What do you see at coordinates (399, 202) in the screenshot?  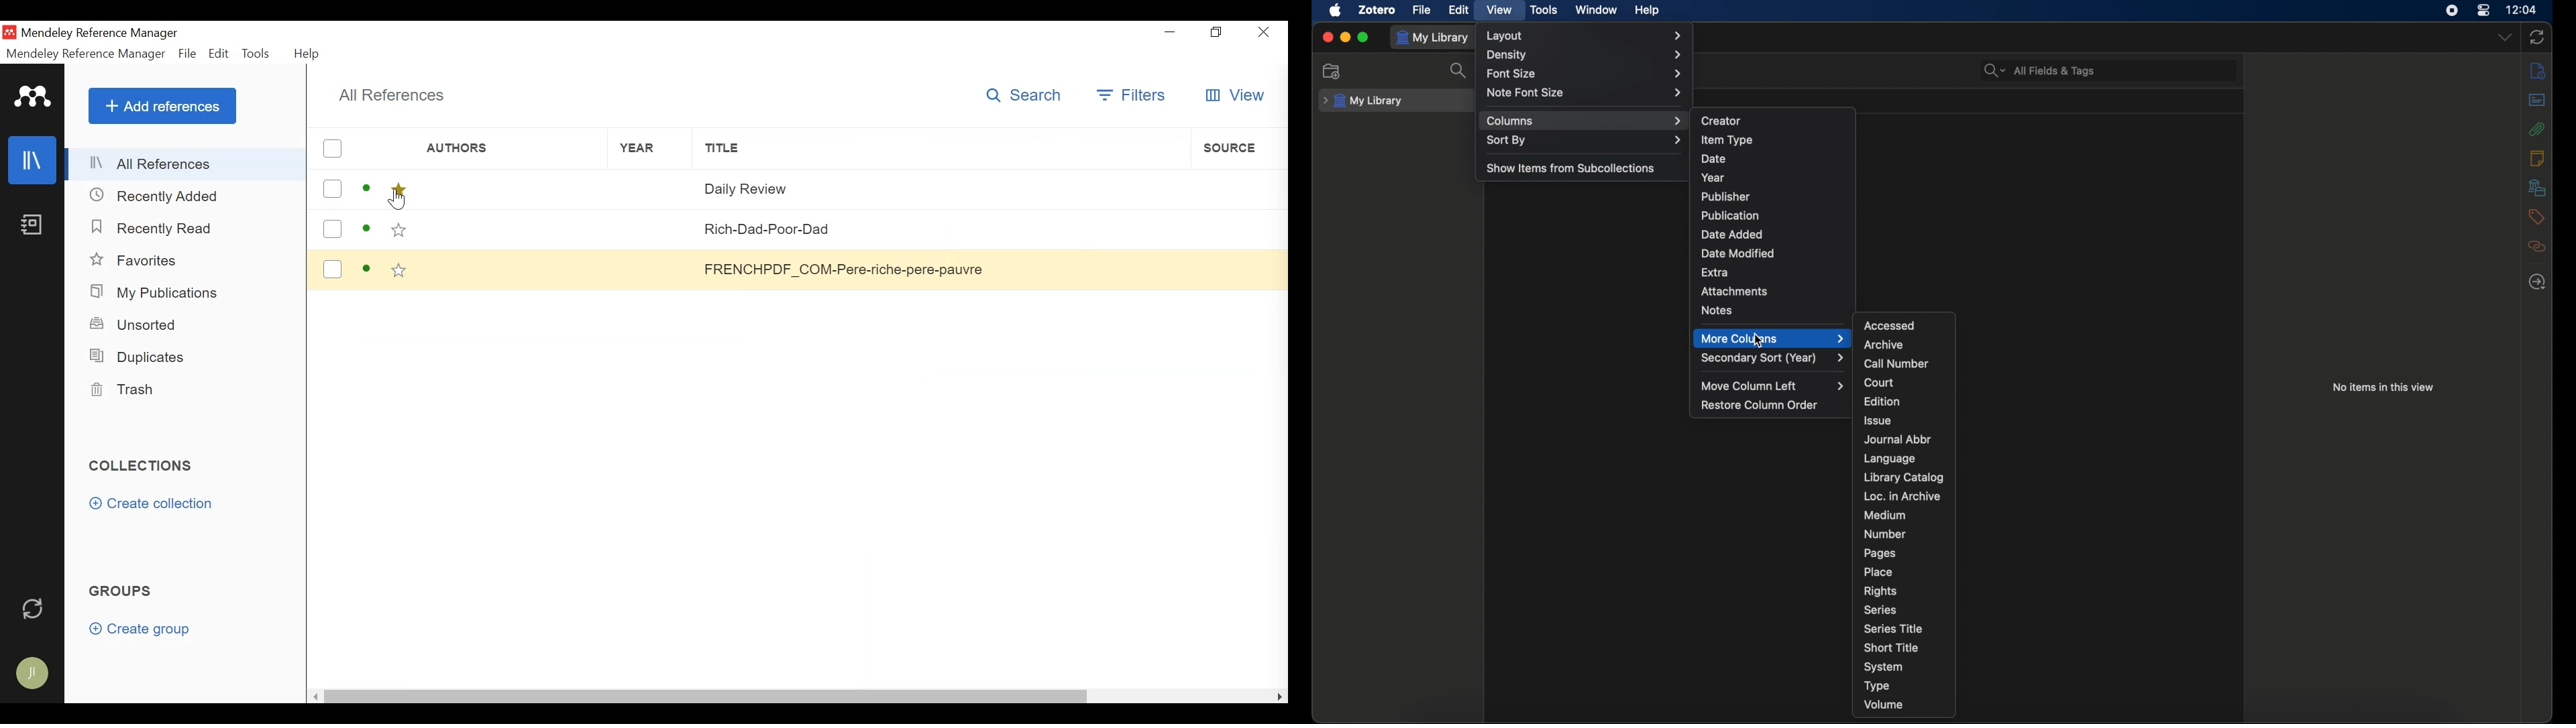 I see `Cursor ` at bounding box center [399, 202].